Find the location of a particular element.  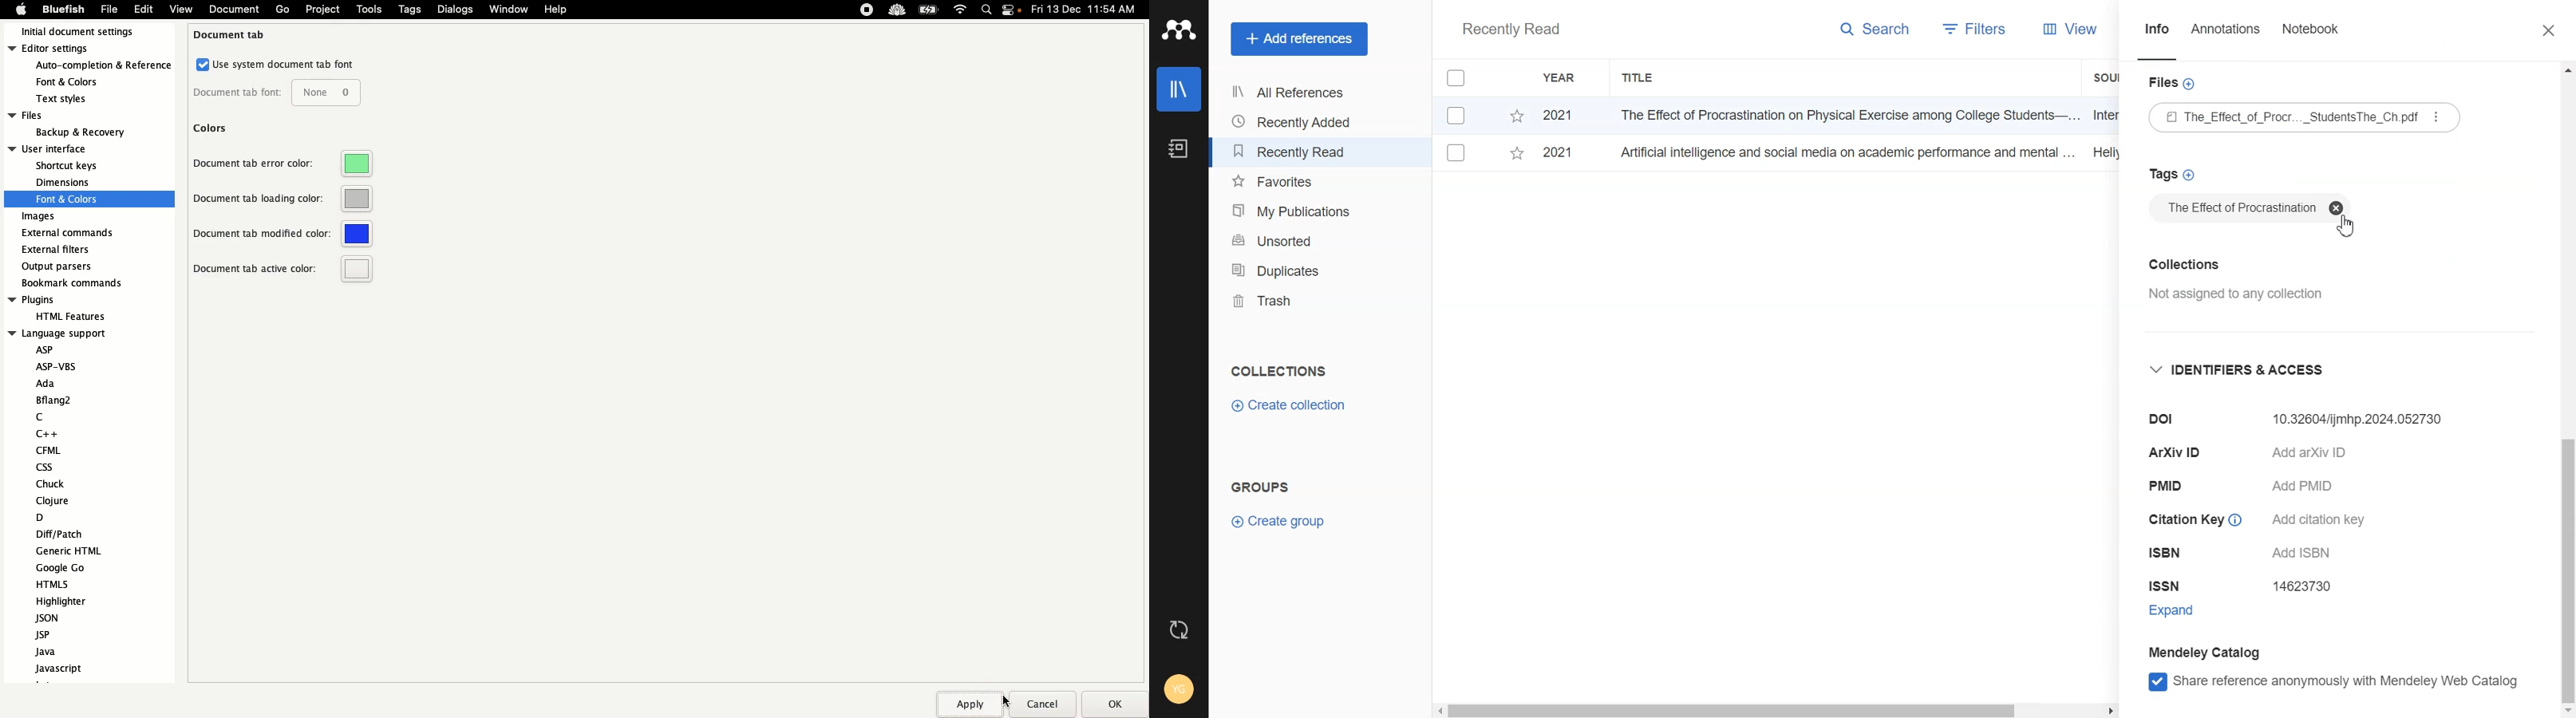

Extensions is located at coordinates (880, 10).